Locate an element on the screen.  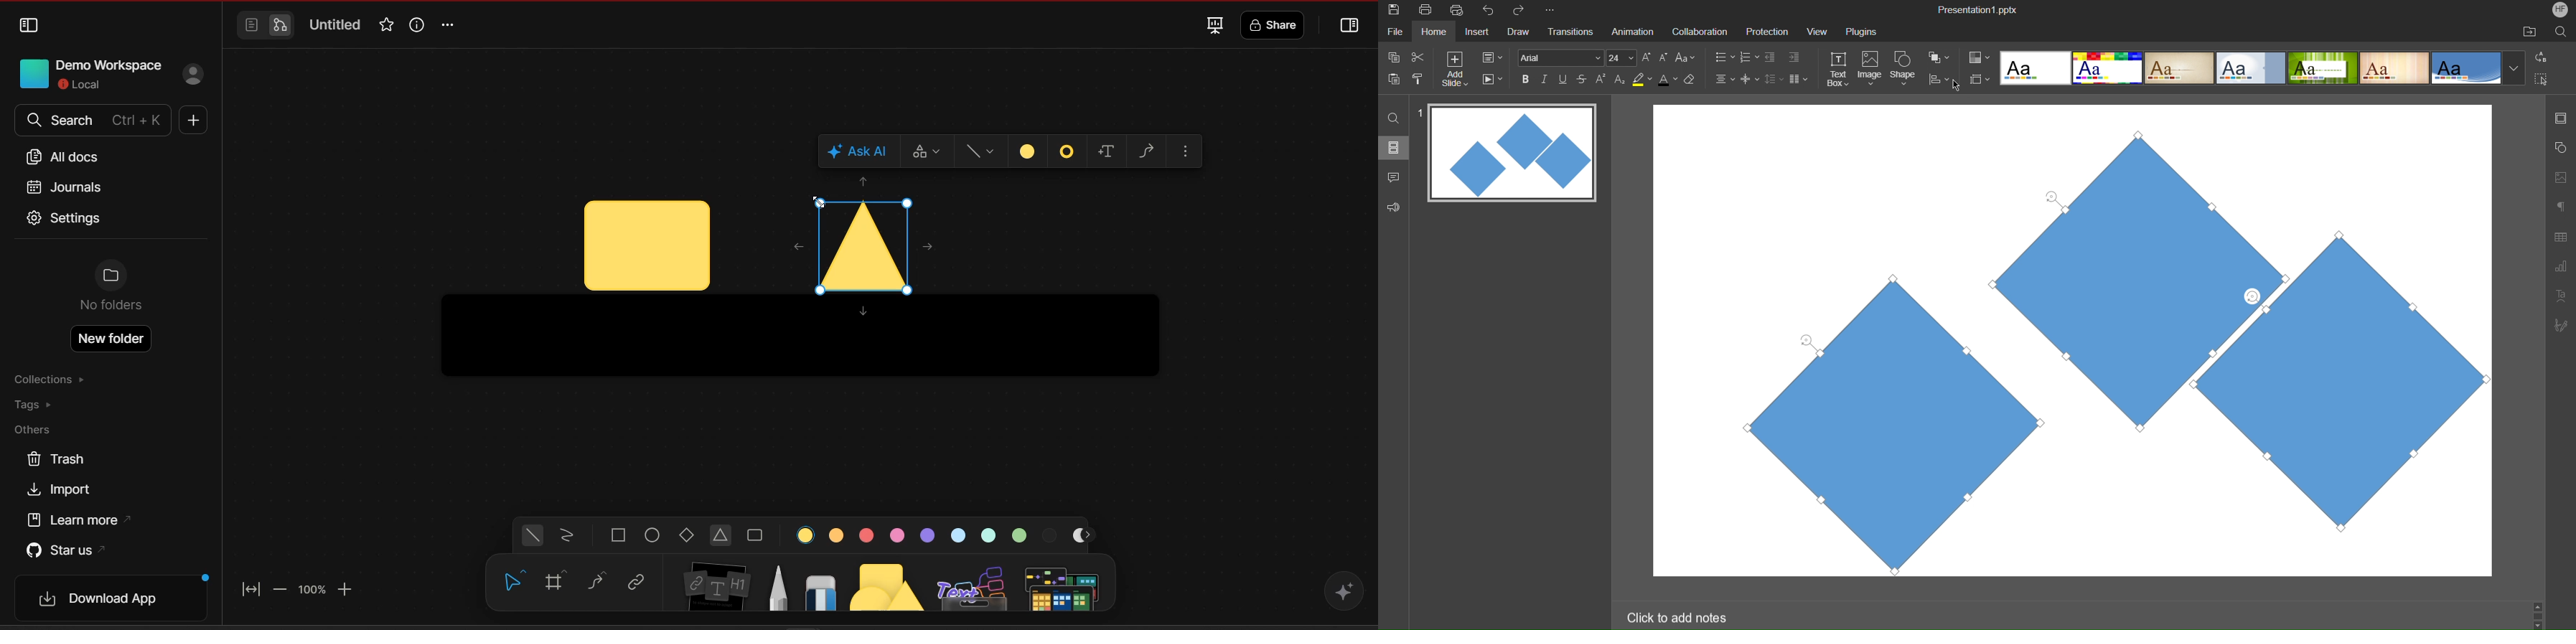
Shape 1 (selected) is located at coordinates (1879, 422).